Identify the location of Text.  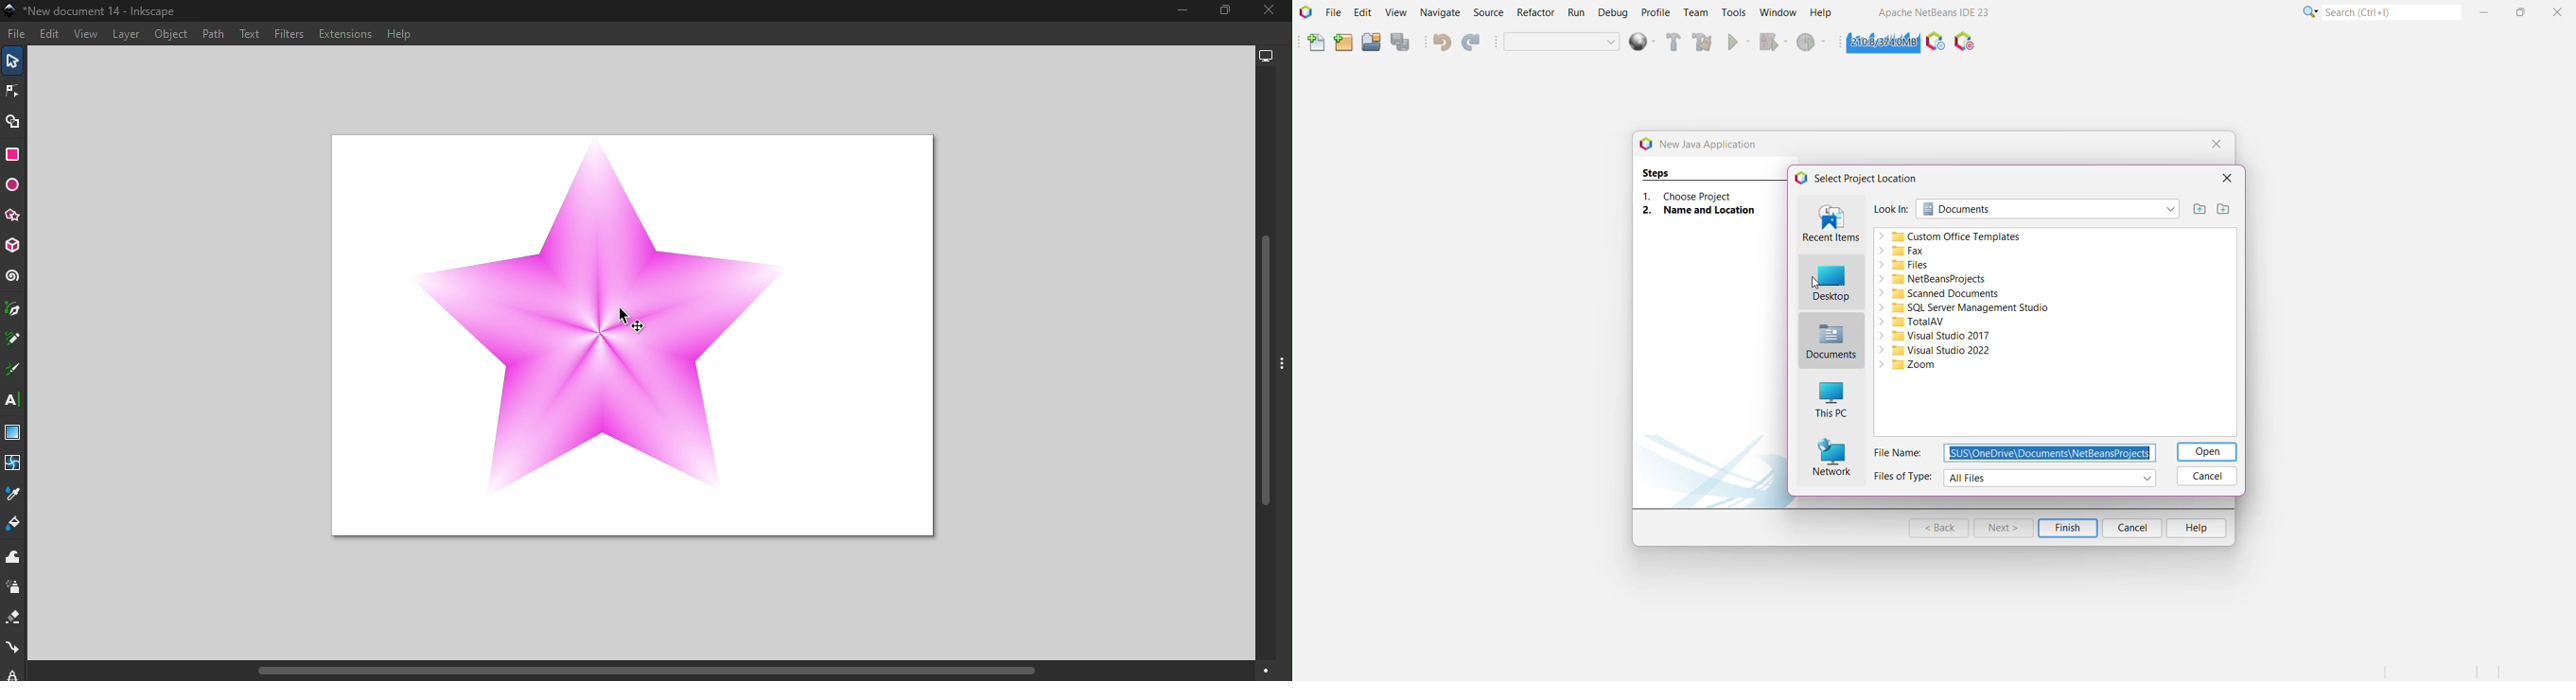
(249, 33).